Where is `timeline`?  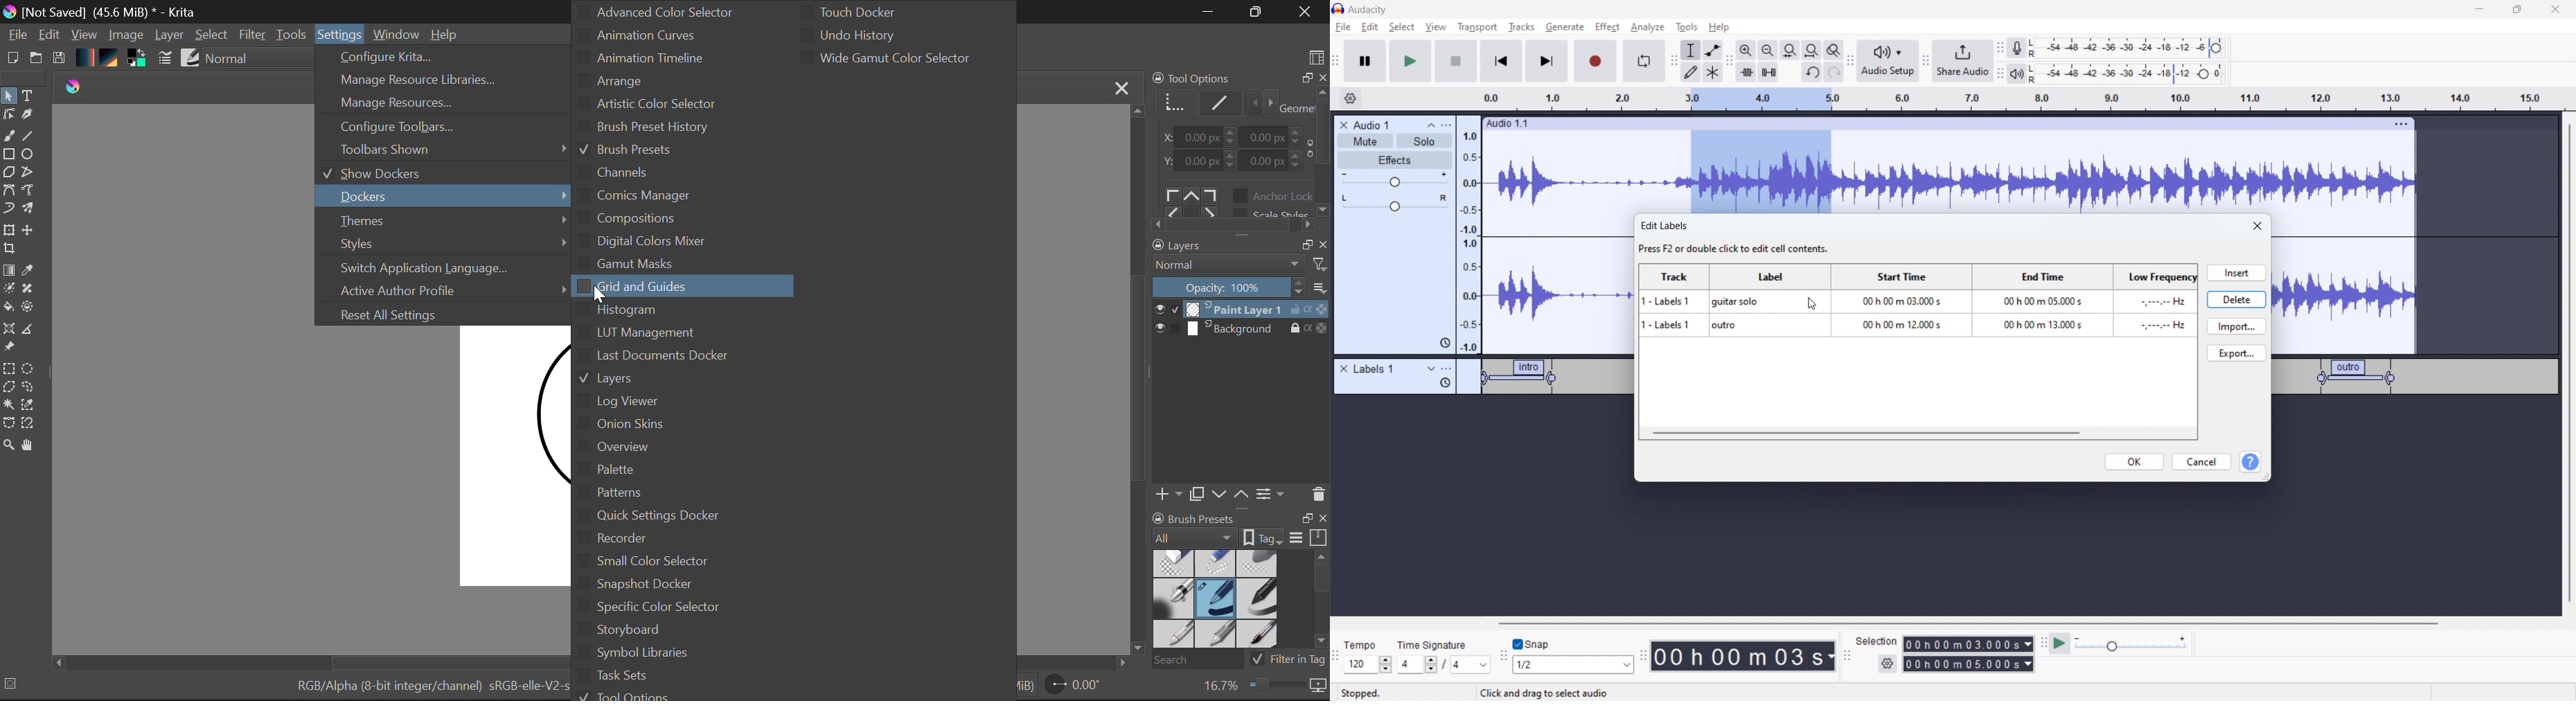 timeline is located at coordinates (2048, 99).